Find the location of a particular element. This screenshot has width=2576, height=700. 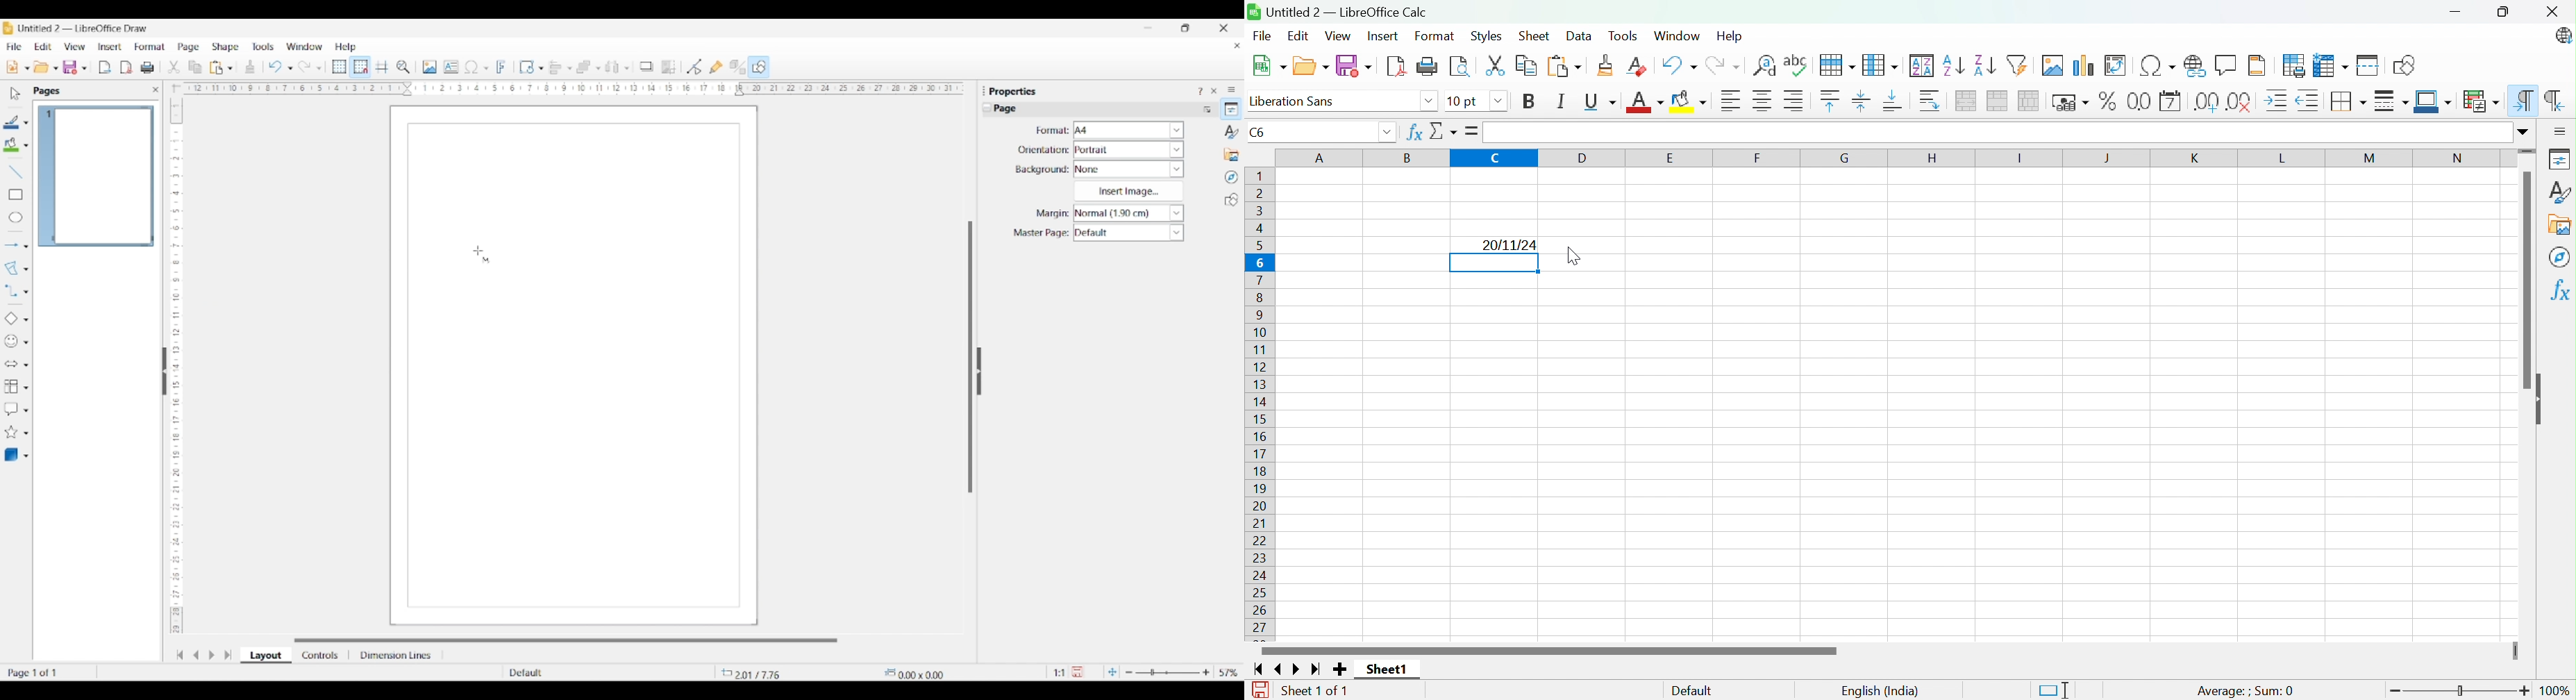

Format as percent is located at coordinates (2109, 101).